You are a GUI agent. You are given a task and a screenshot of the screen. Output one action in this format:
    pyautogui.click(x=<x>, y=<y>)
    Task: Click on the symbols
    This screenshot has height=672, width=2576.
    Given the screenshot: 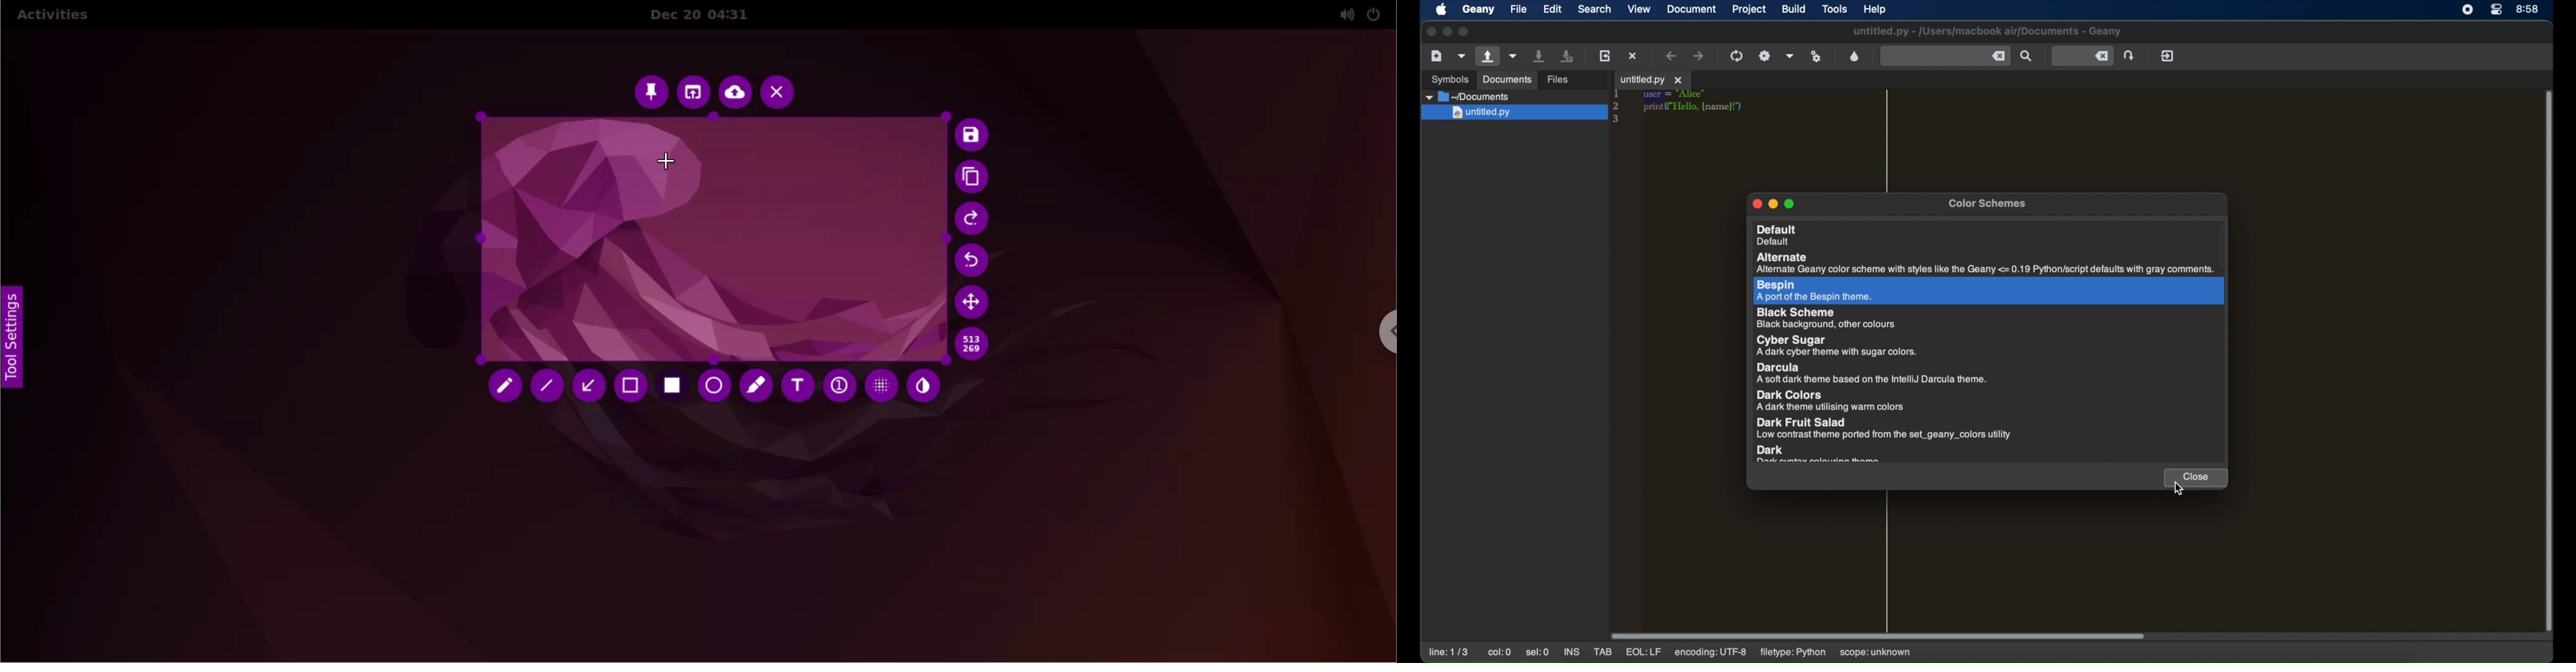 What is the action you would take?
    pyautogui.click(x=1449, y=80)
    